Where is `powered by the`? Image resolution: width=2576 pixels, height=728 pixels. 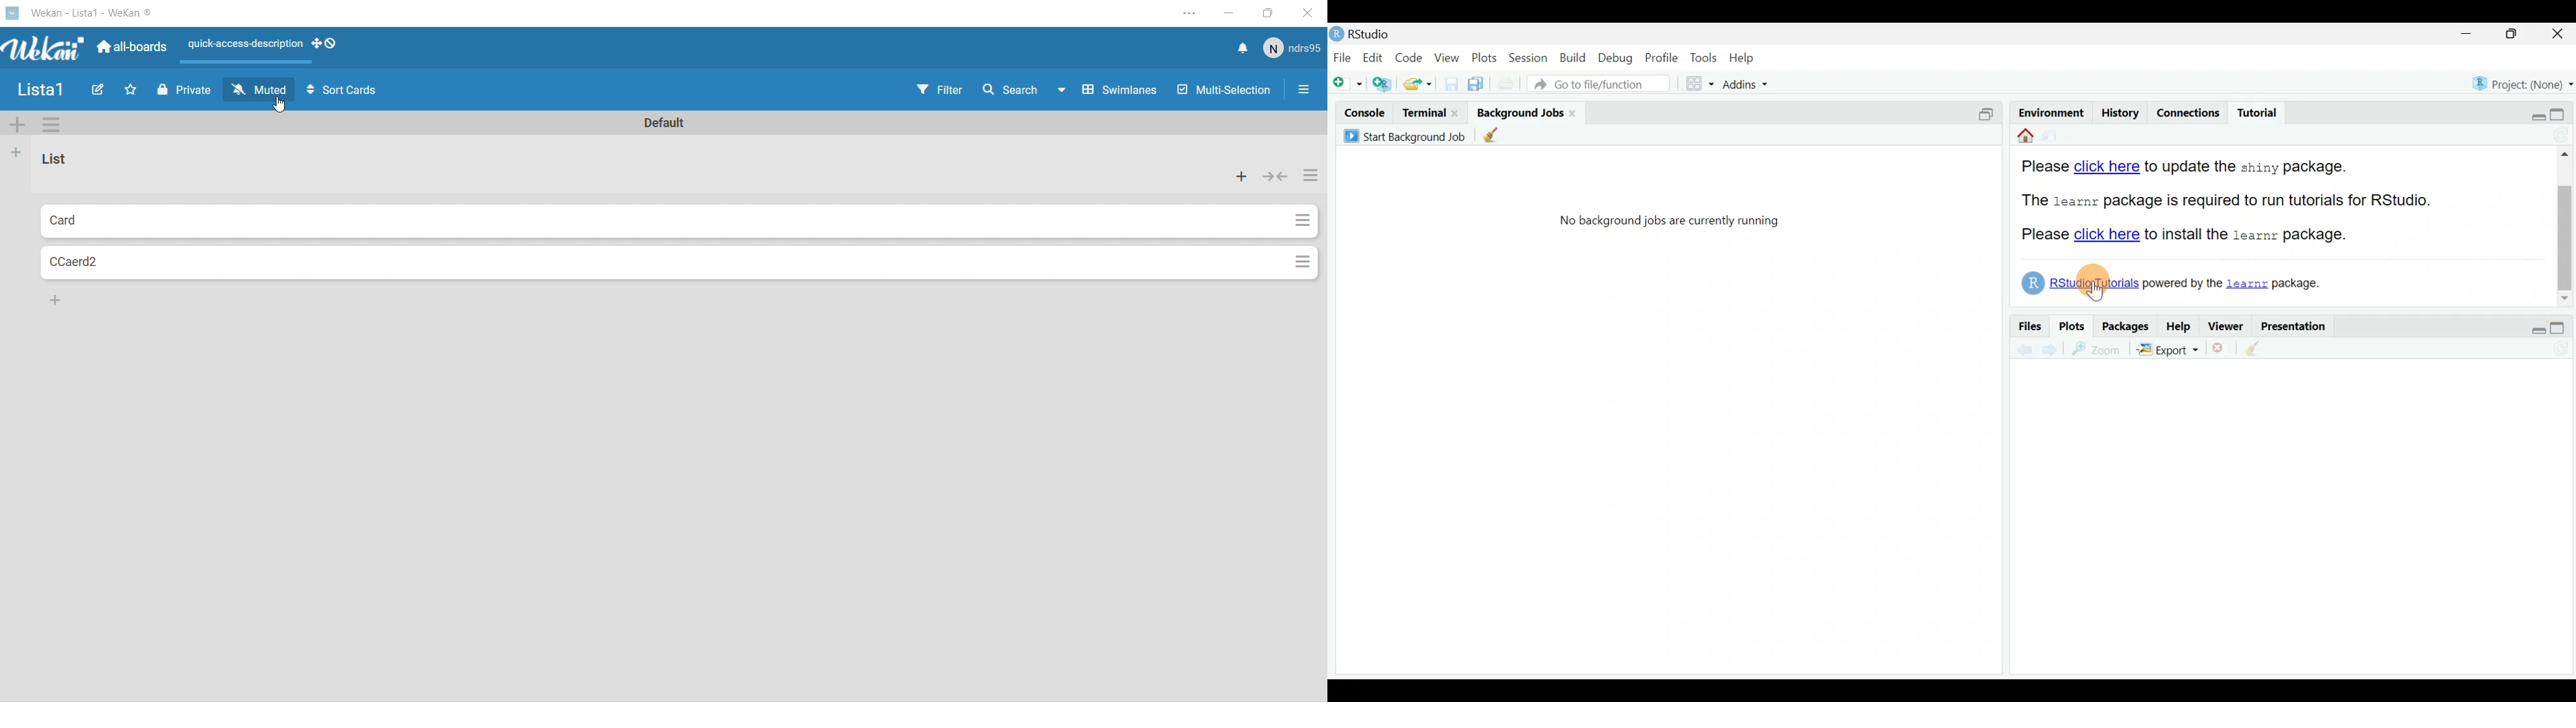 powered by the is located at coordinates (2183, 283).